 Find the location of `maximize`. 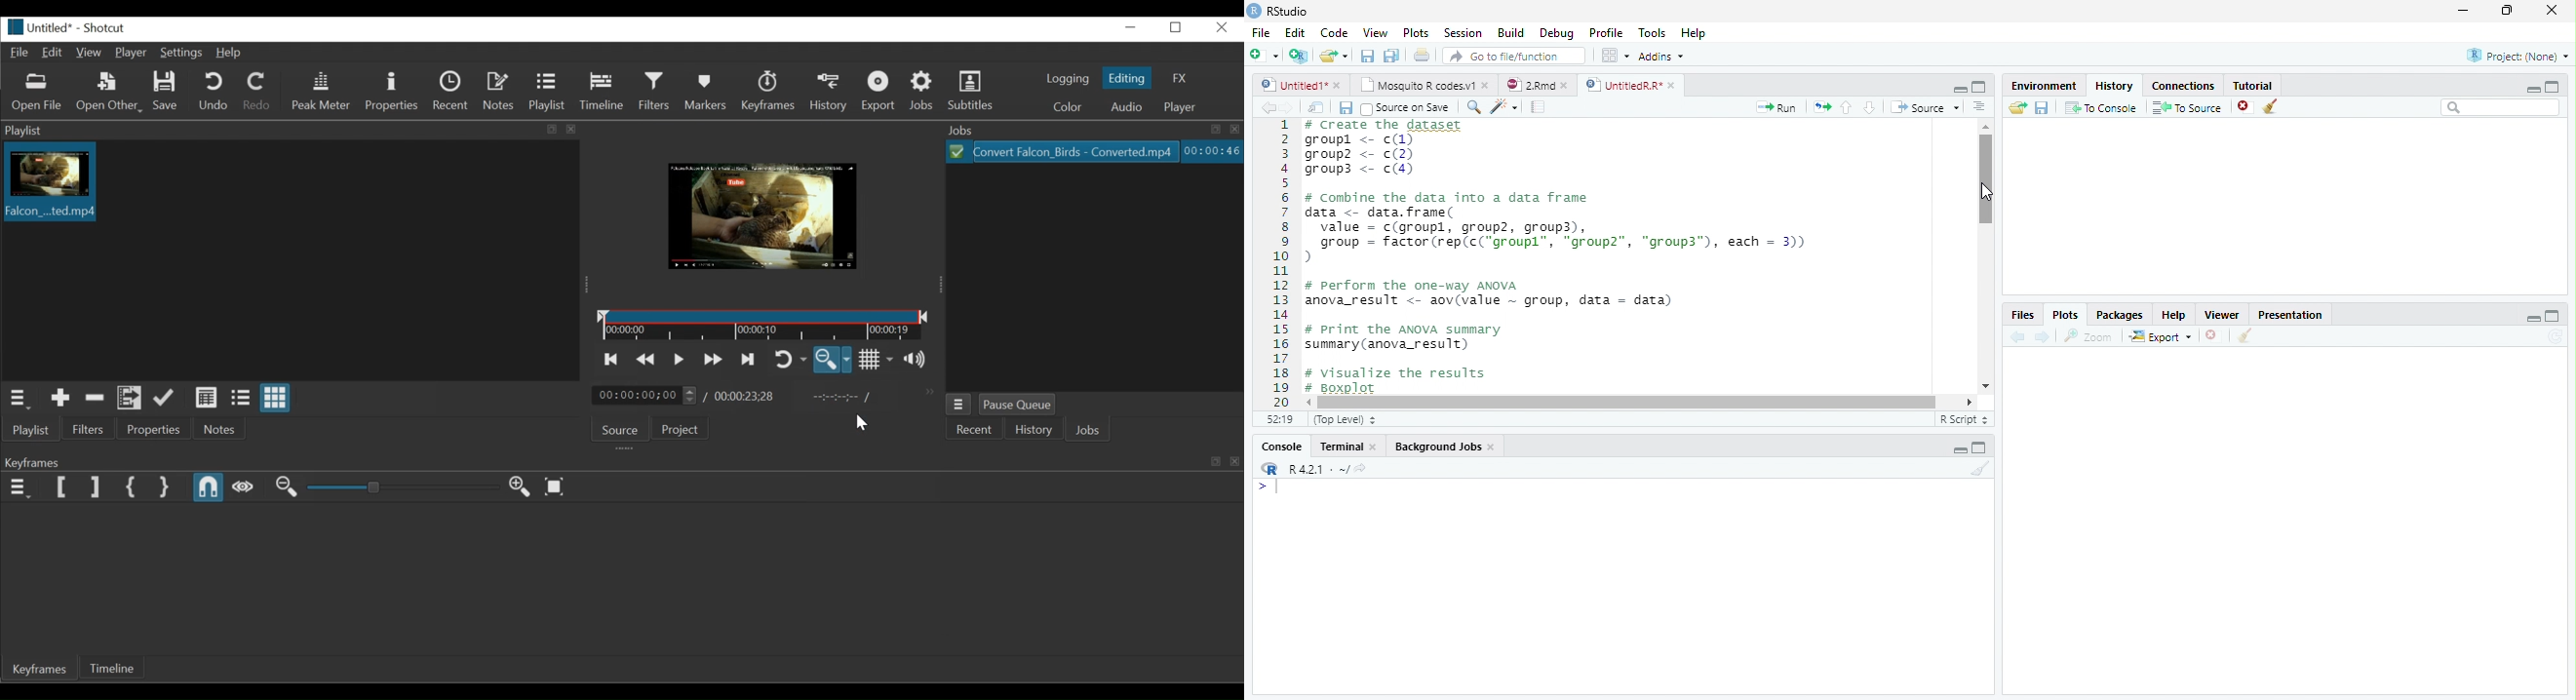

maximize is located at coordinates (2556, 86).